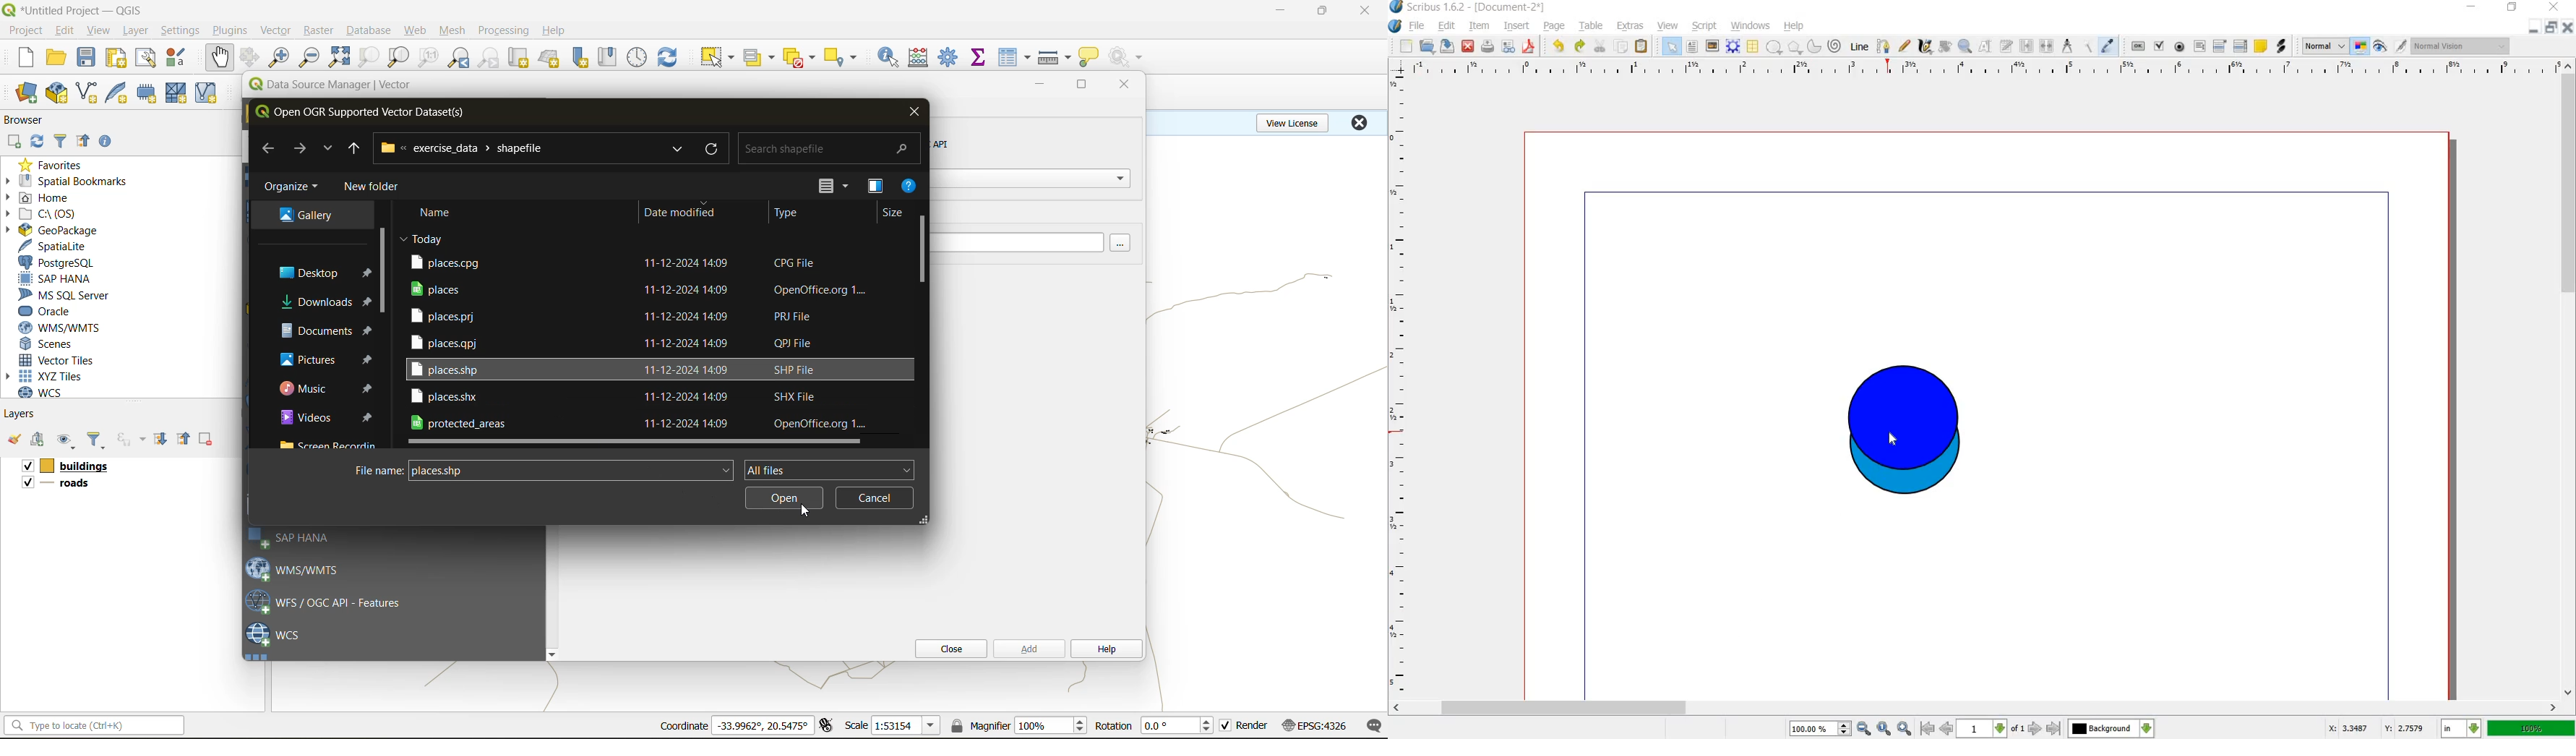 This screenshot has width=2576, height=756. Describe the element at coordinates (556, 30) in the screenshot. I see `help` at that location.